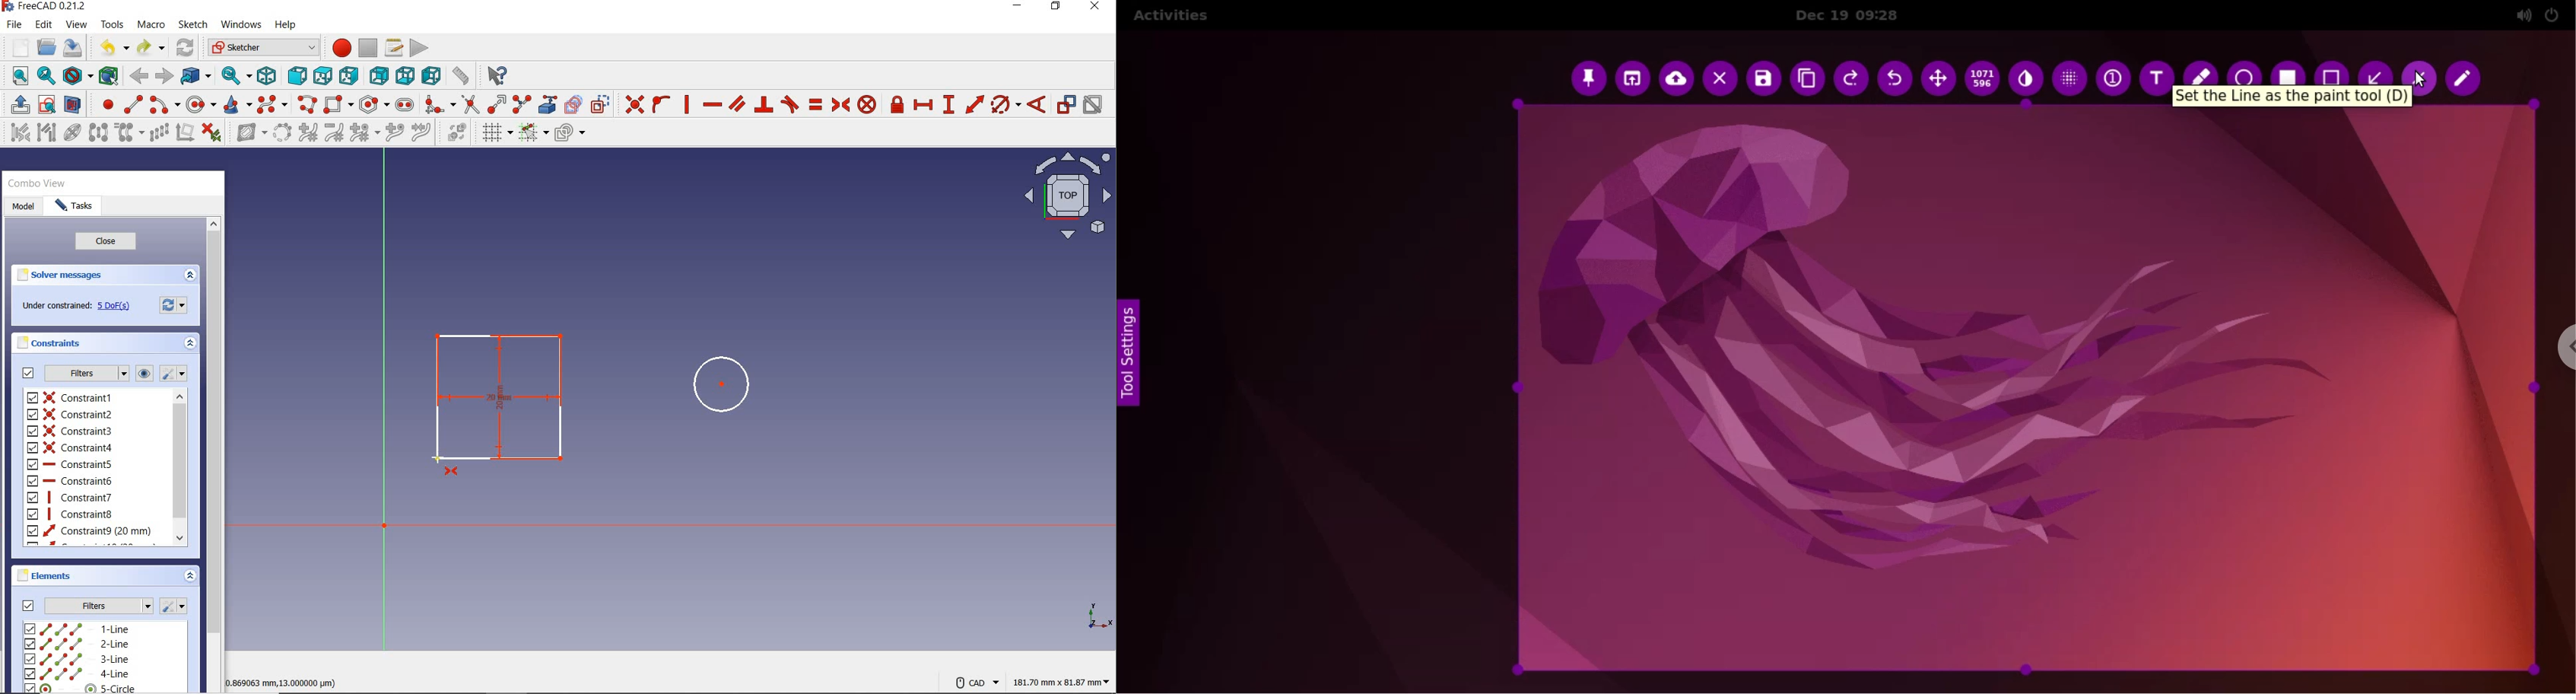 The width and height of the screenshot is (2576, 700). Describe the element at coordinates (86, 374) in the screenshot. I see `filters` at that location.